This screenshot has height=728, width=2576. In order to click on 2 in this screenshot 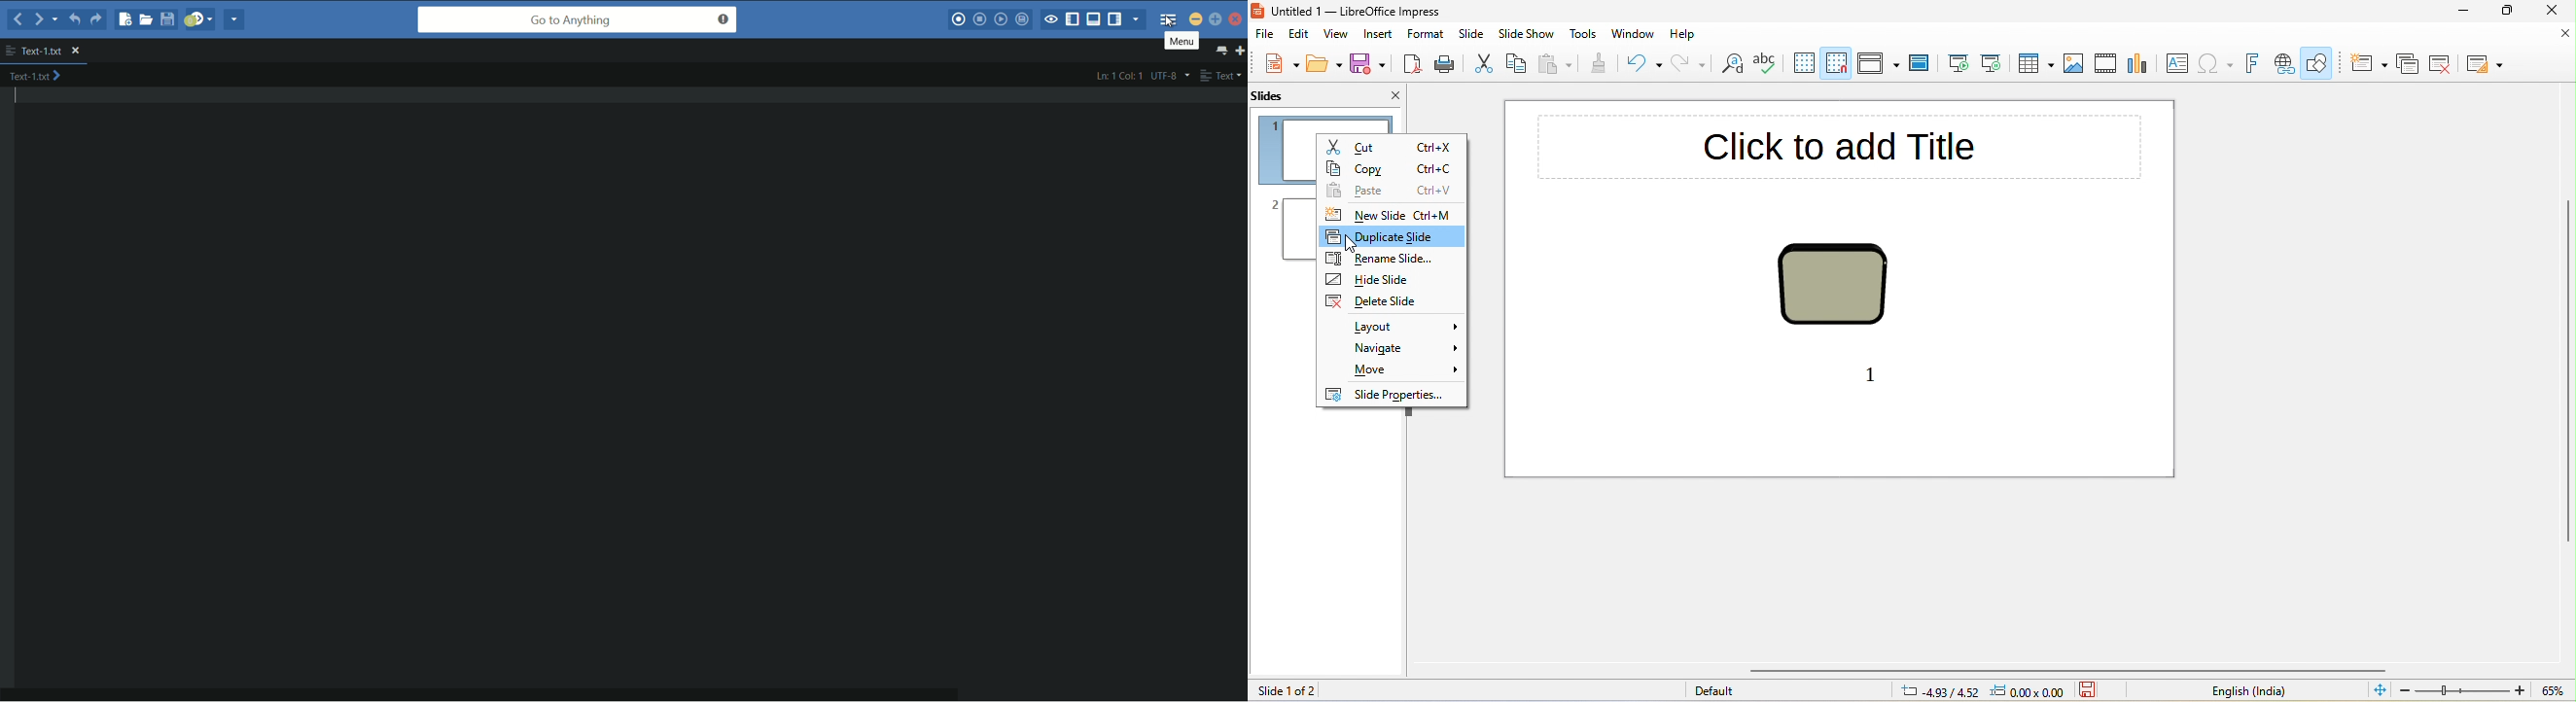, I will do `click(1275, 201)`.